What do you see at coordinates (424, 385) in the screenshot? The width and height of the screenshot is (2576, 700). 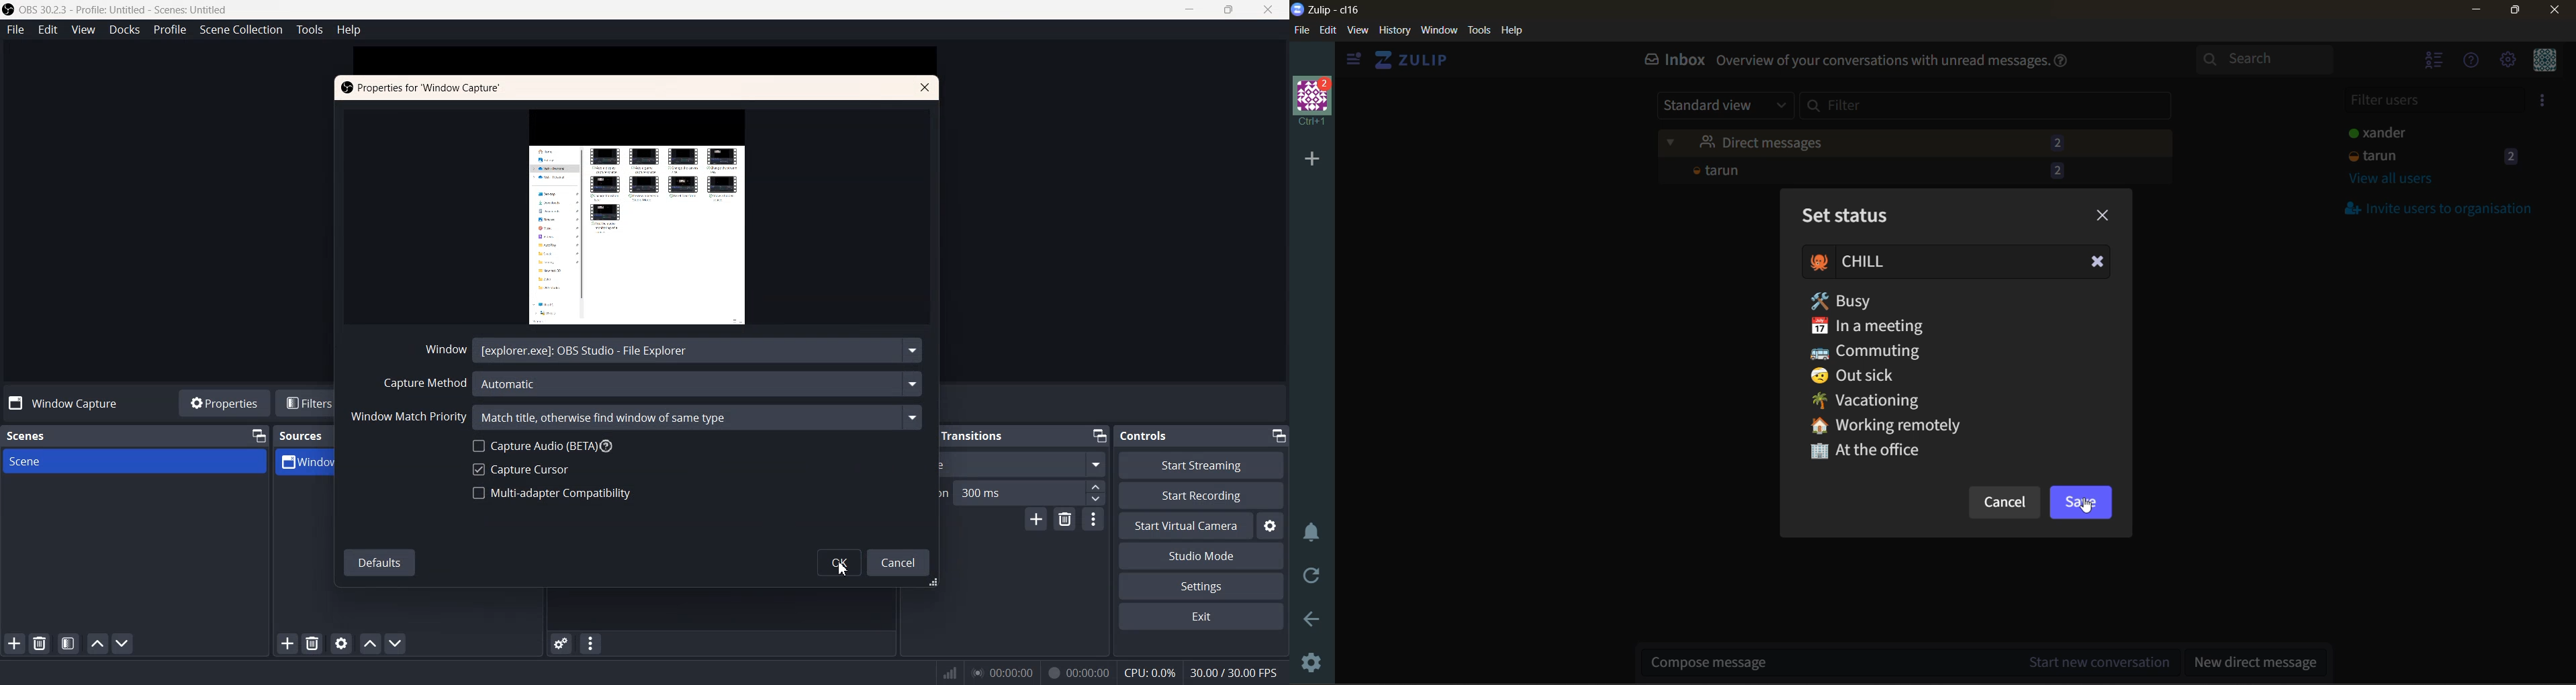 I see `Capture Method` at bounding box center [424, 385].